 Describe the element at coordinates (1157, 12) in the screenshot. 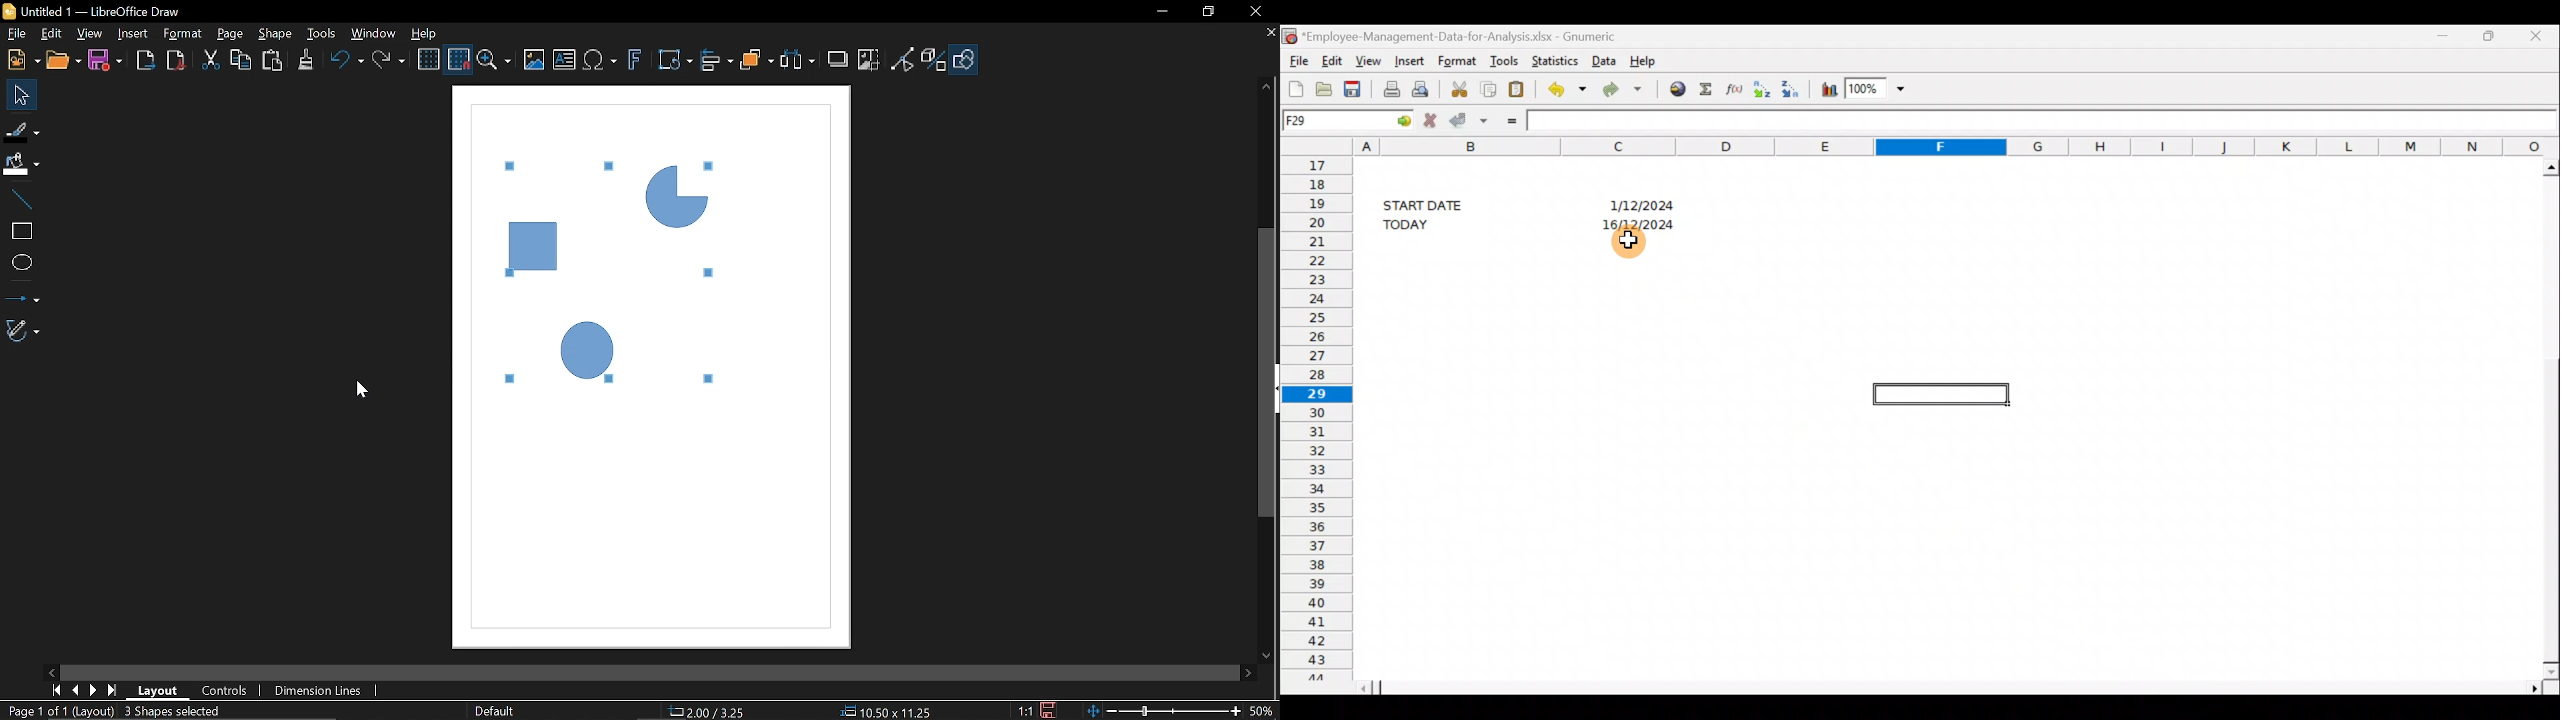

I see `Minimize` at that location.